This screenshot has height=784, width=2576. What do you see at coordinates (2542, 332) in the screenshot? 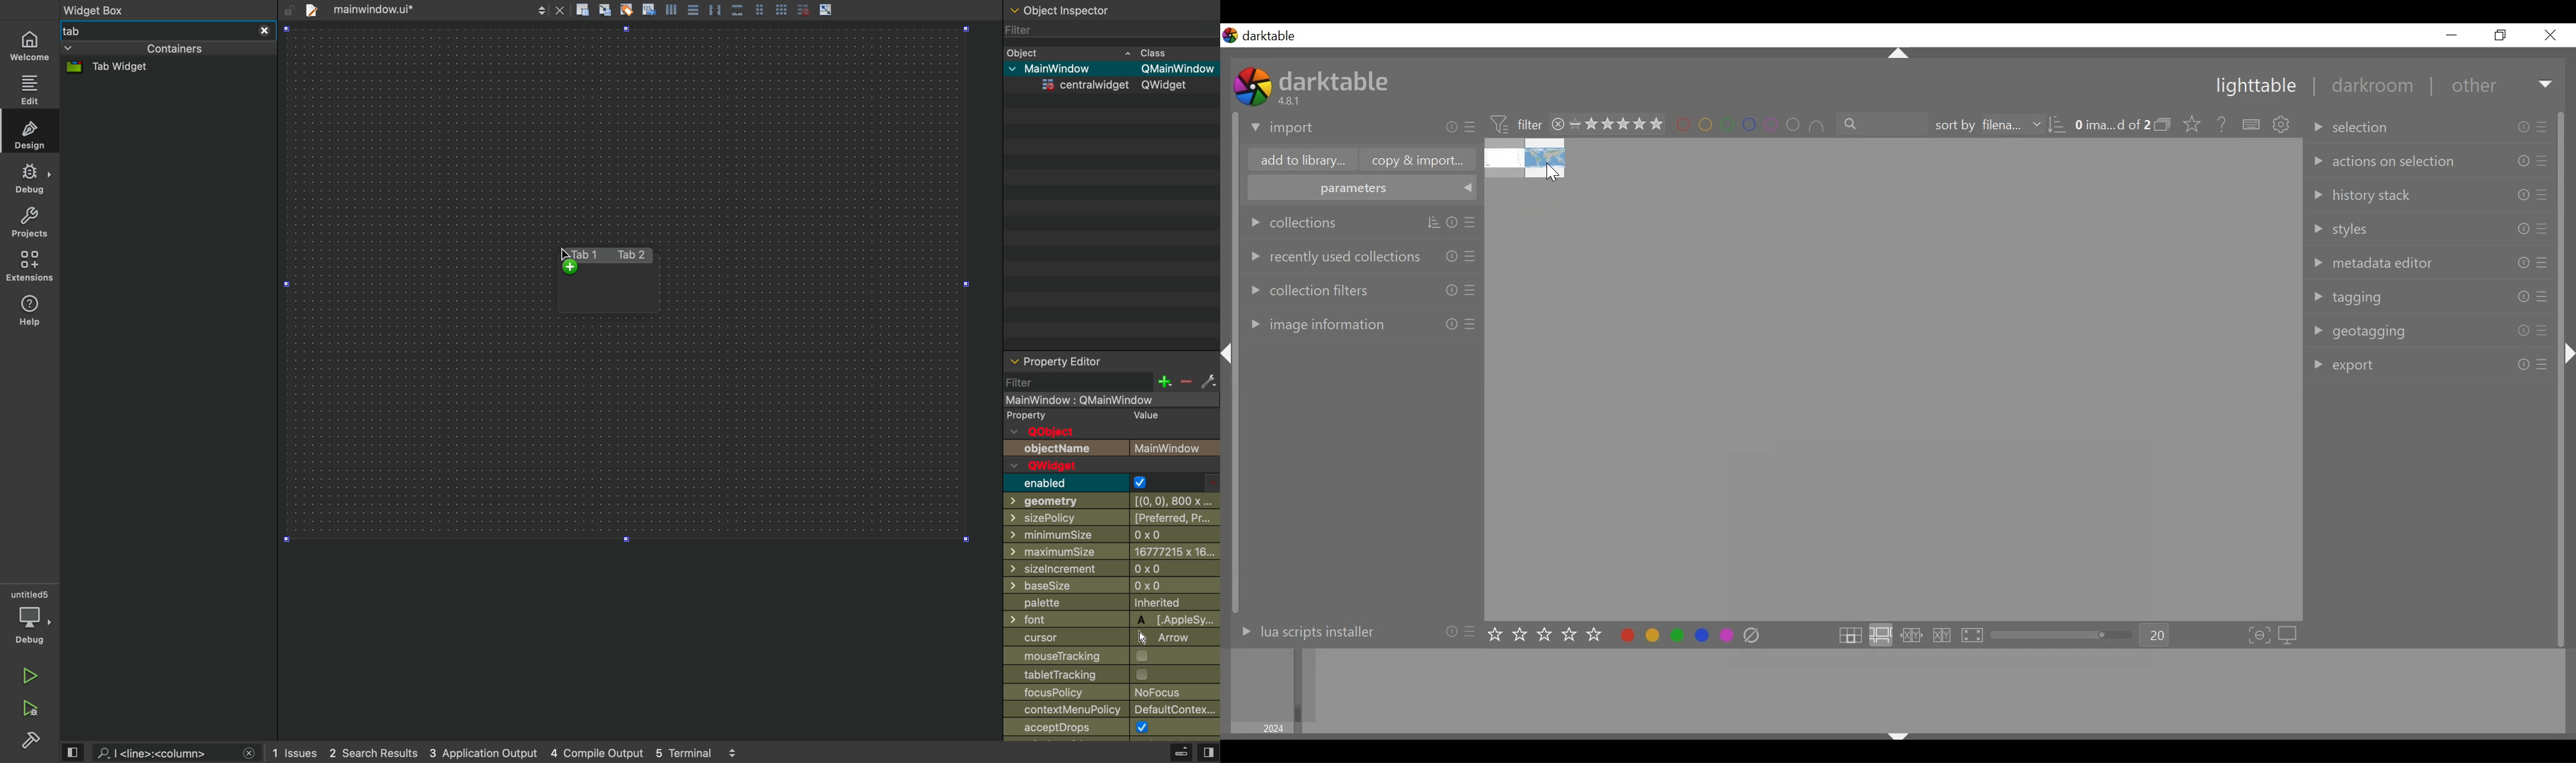
I see `` at bounding box center [2542, 332].